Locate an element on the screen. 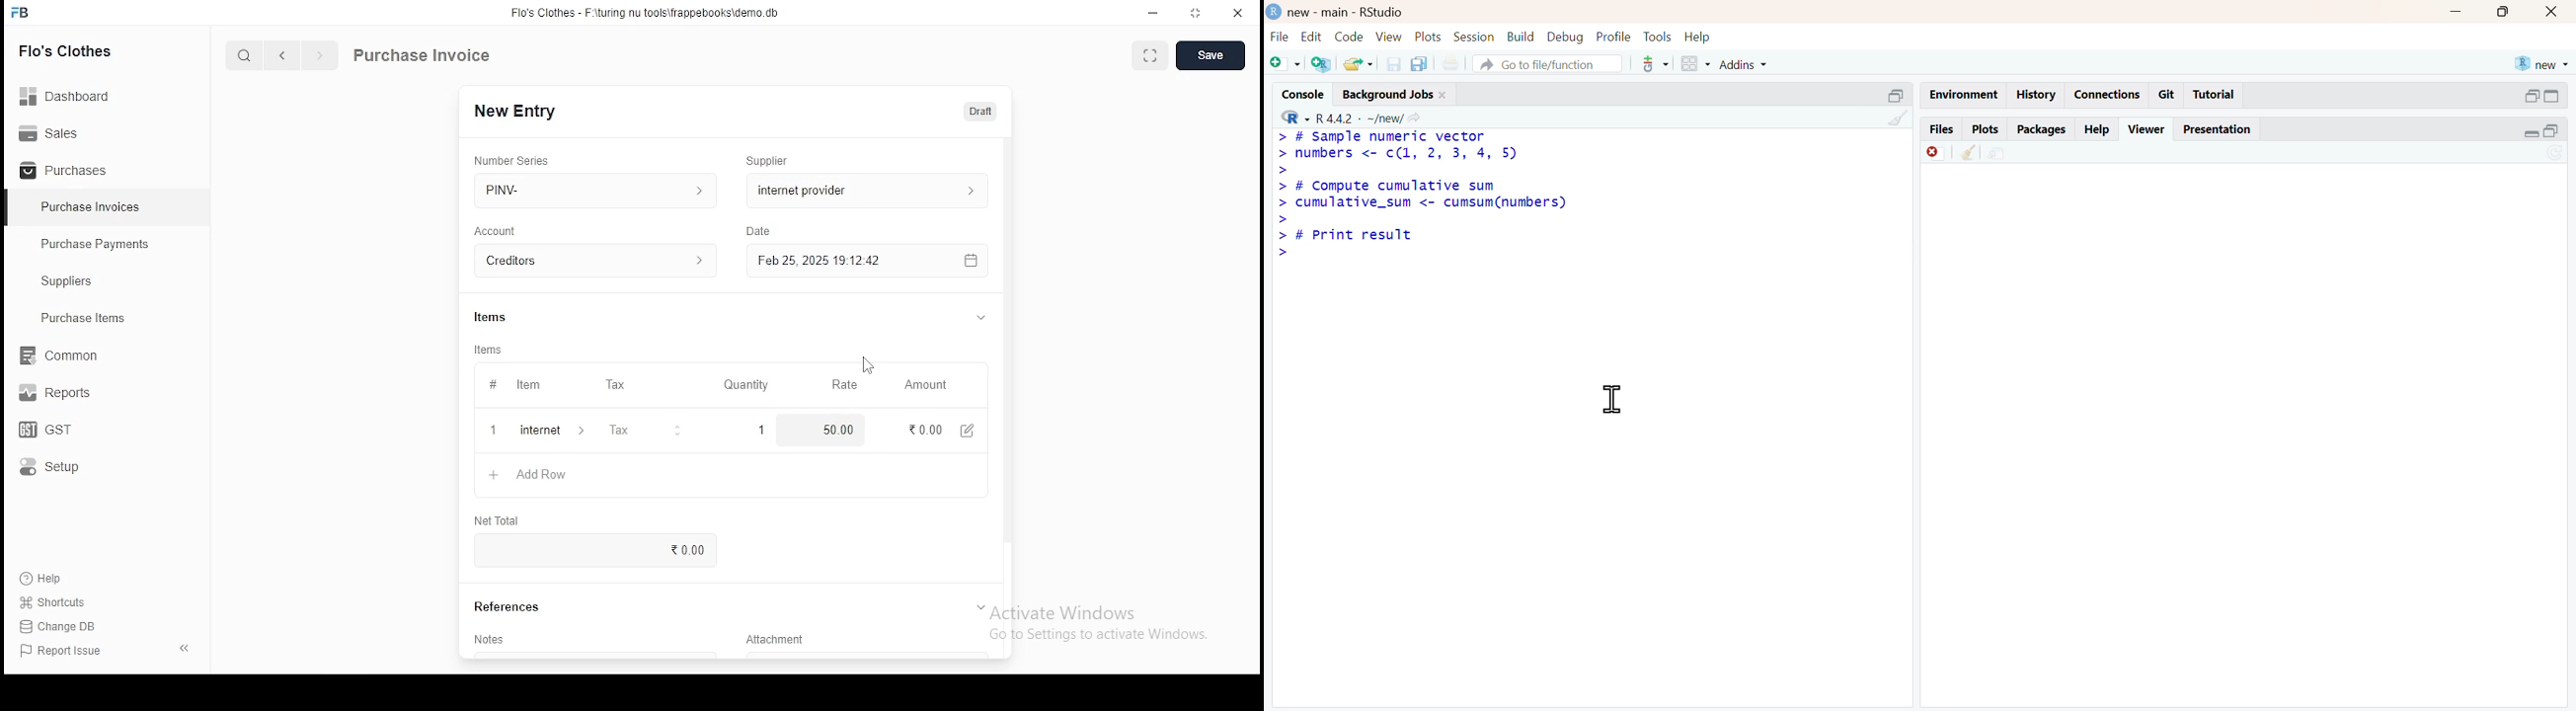 The image size is (2576, 728). > # Sample numeric vector

> numbers <- c(1, 2, 3, 4, 5)

>

> # Compute cumulative sum

> cumulative_sum <- cumsum(numbers)
>

> # Print result

> is located at coordinates (1425, 196).